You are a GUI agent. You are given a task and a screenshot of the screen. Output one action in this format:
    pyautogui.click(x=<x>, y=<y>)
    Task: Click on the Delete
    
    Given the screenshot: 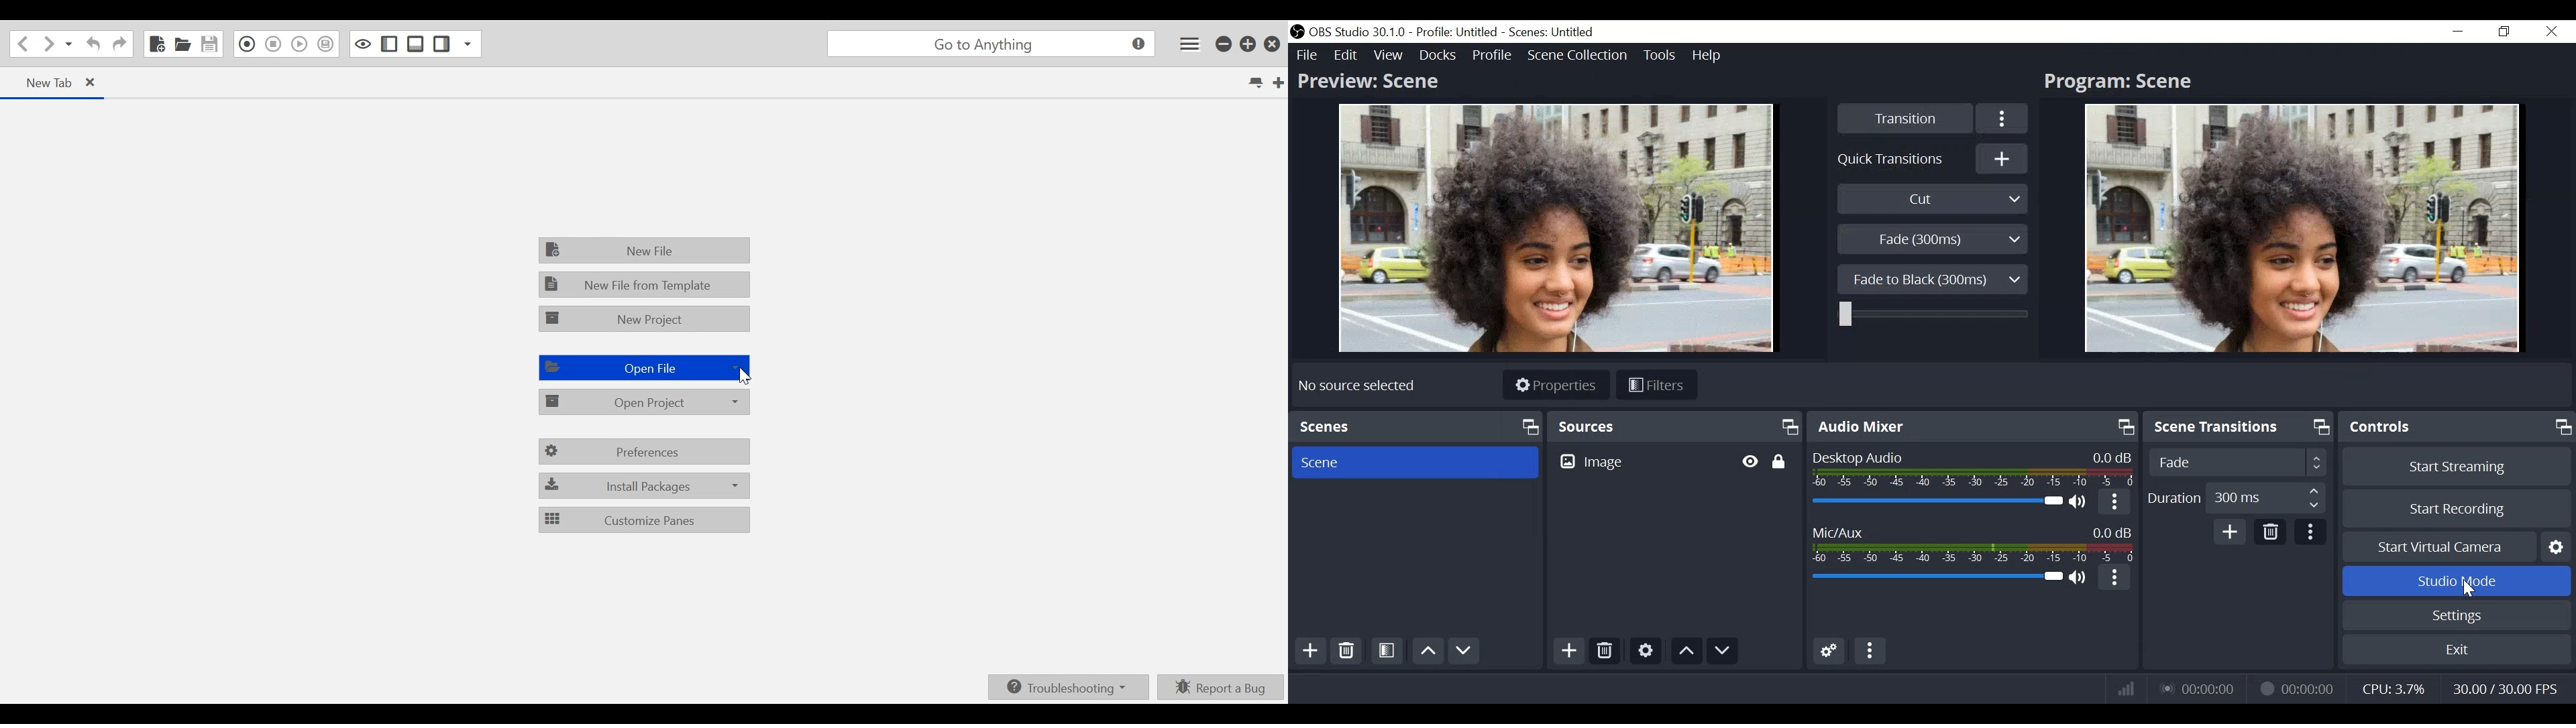 What is the action you would take?
    pyautogui.click(x=2271, y=533)
    